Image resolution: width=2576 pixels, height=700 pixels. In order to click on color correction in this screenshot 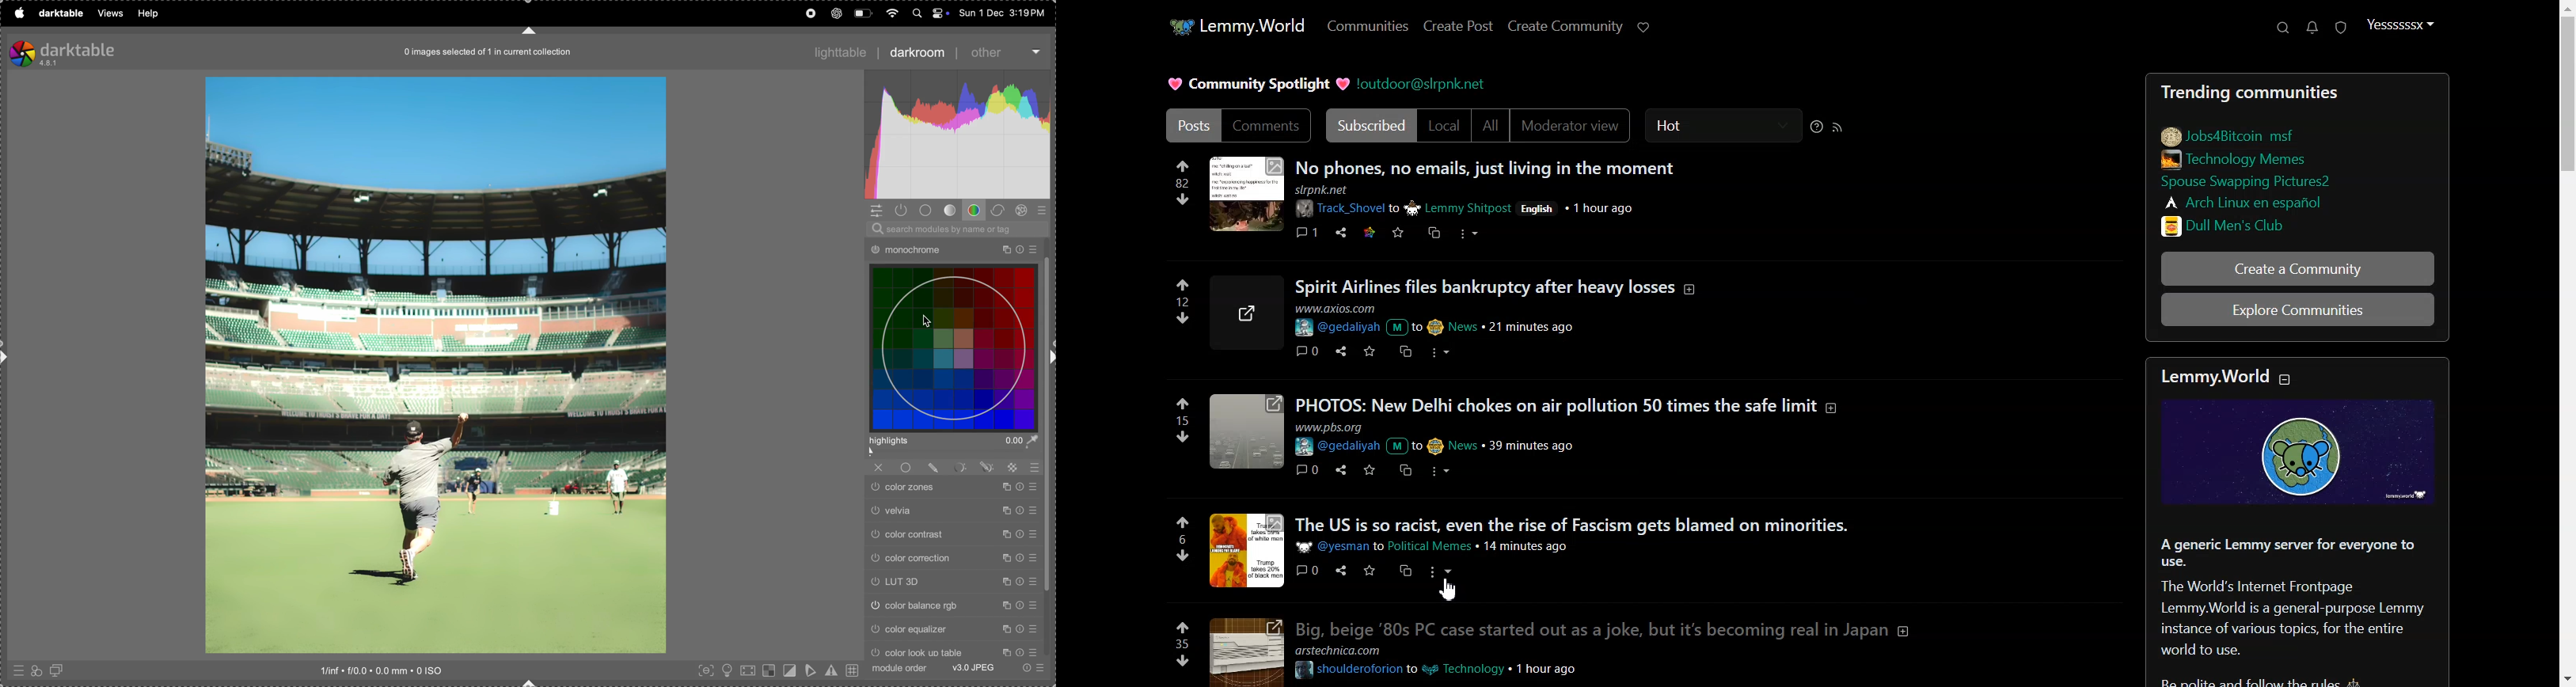, I will do `click(953, 559)`.